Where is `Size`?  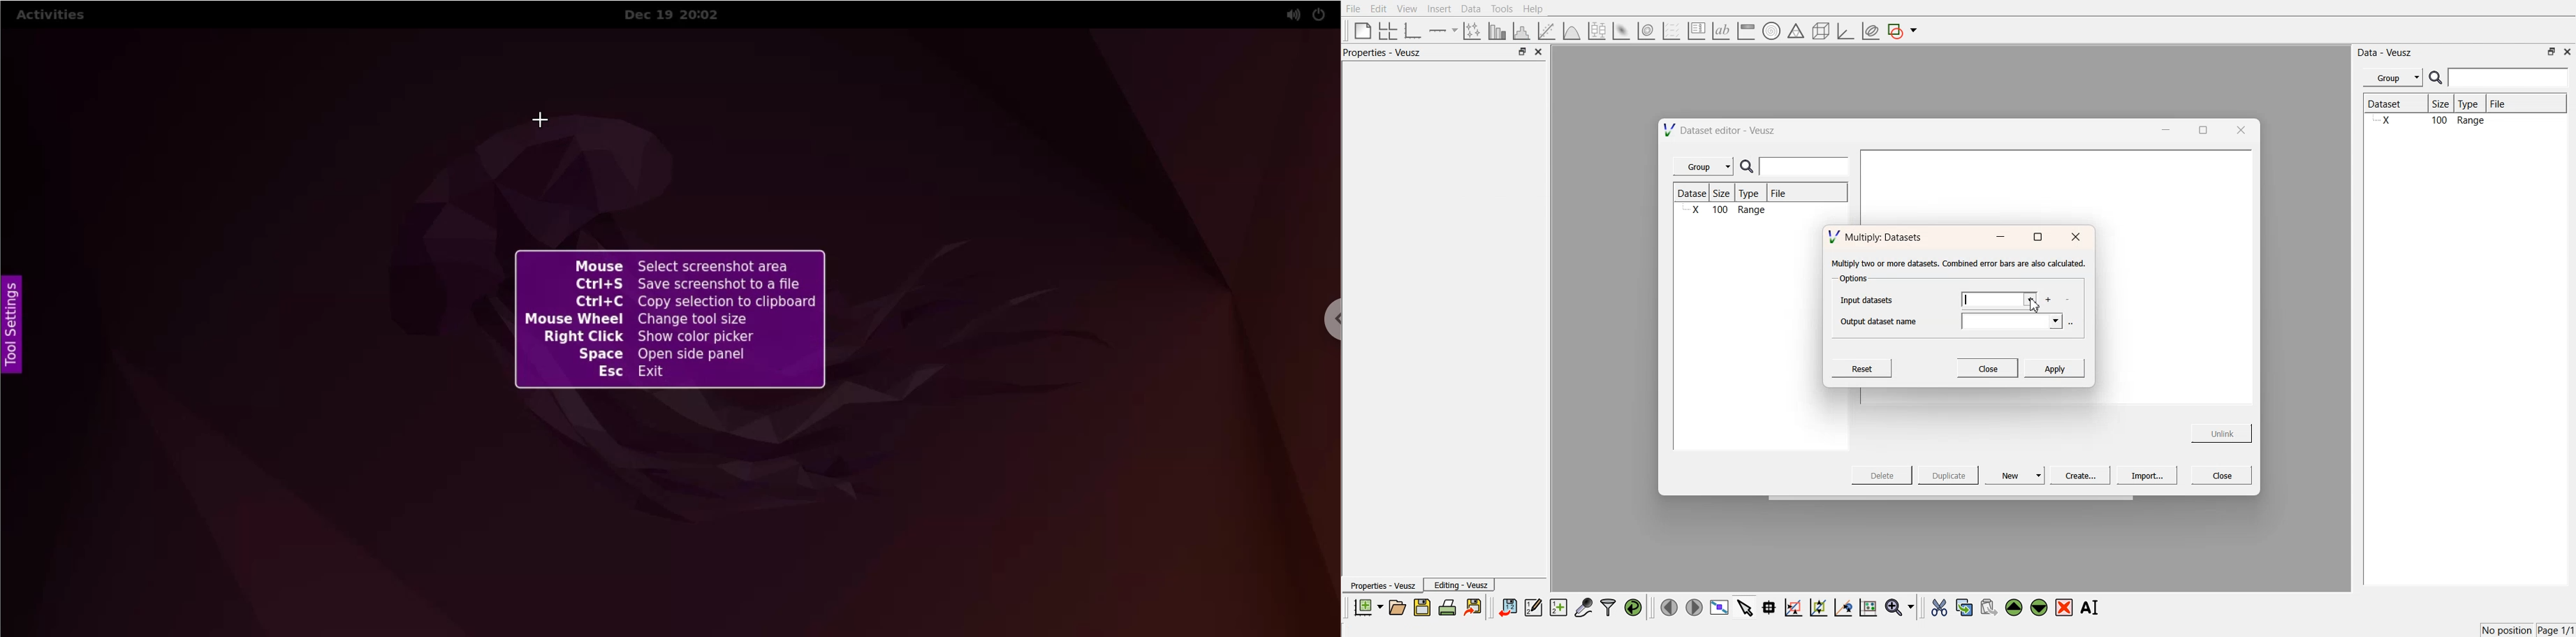 Size is located at coordinates (2445, 105).